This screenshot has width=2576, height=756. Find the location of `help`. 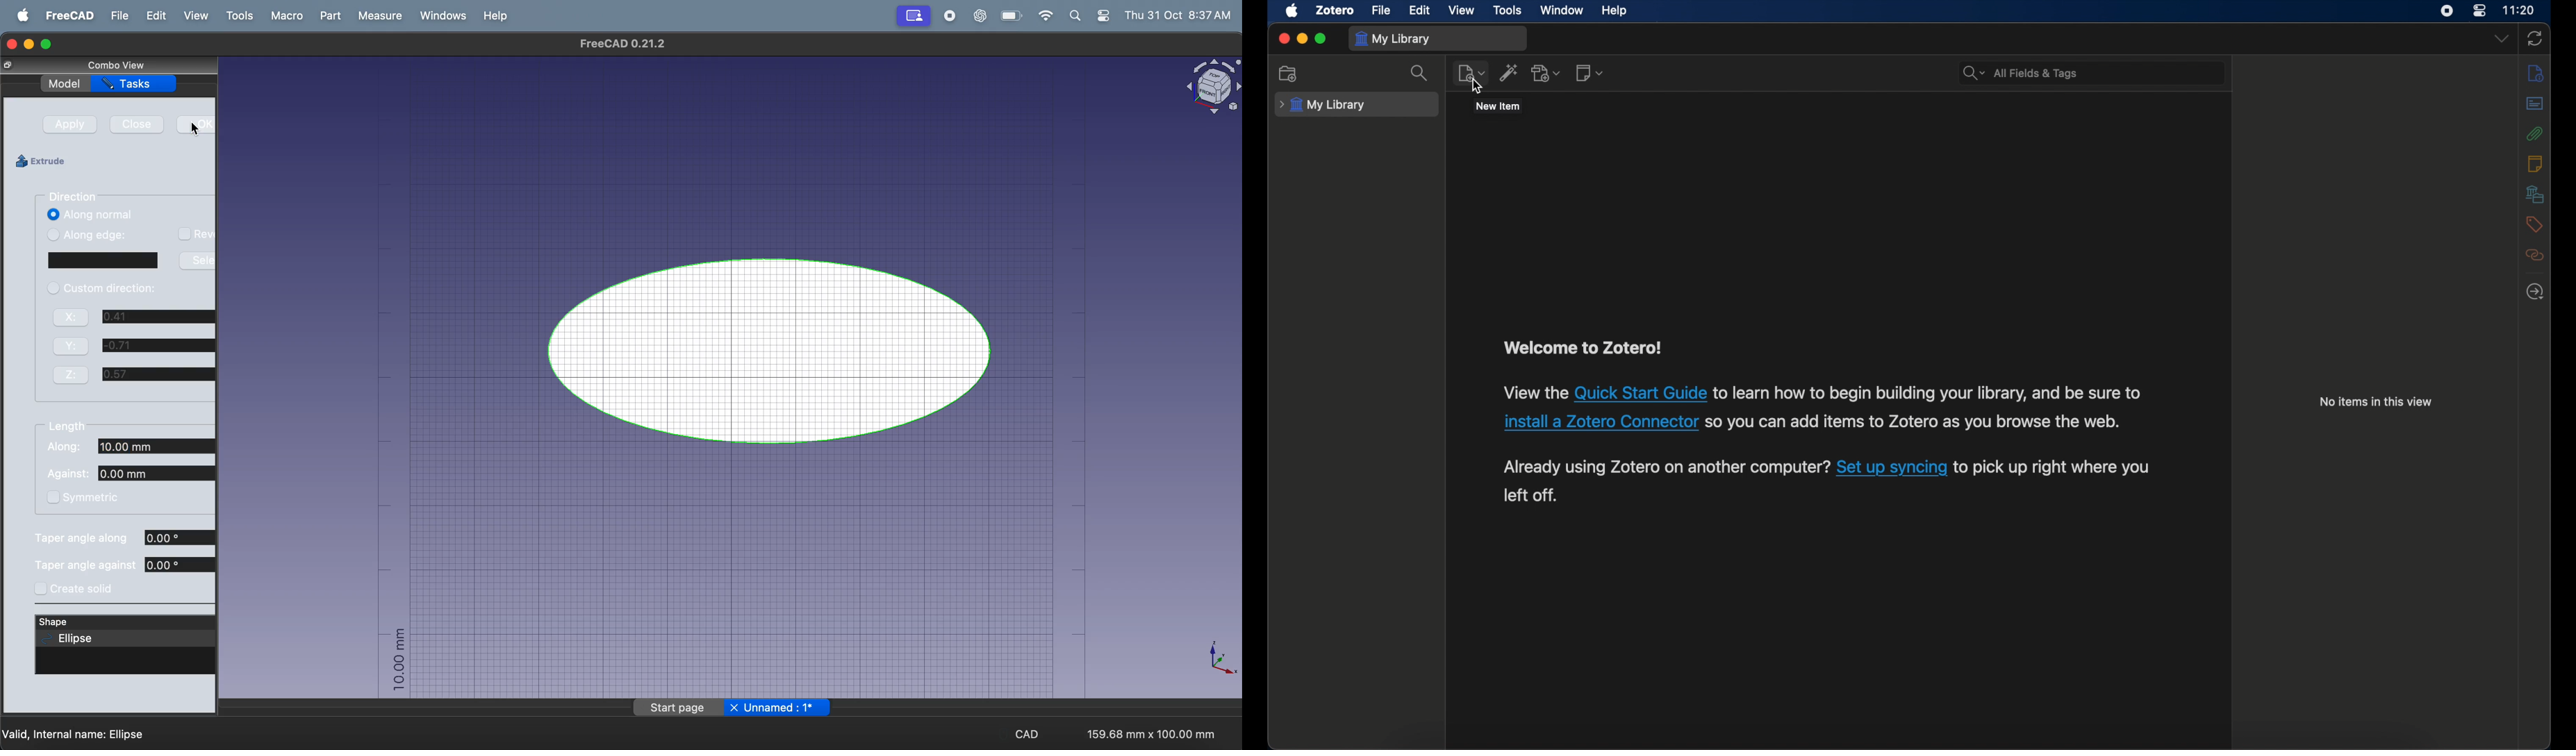

help is located at coordinates (1615, 11).